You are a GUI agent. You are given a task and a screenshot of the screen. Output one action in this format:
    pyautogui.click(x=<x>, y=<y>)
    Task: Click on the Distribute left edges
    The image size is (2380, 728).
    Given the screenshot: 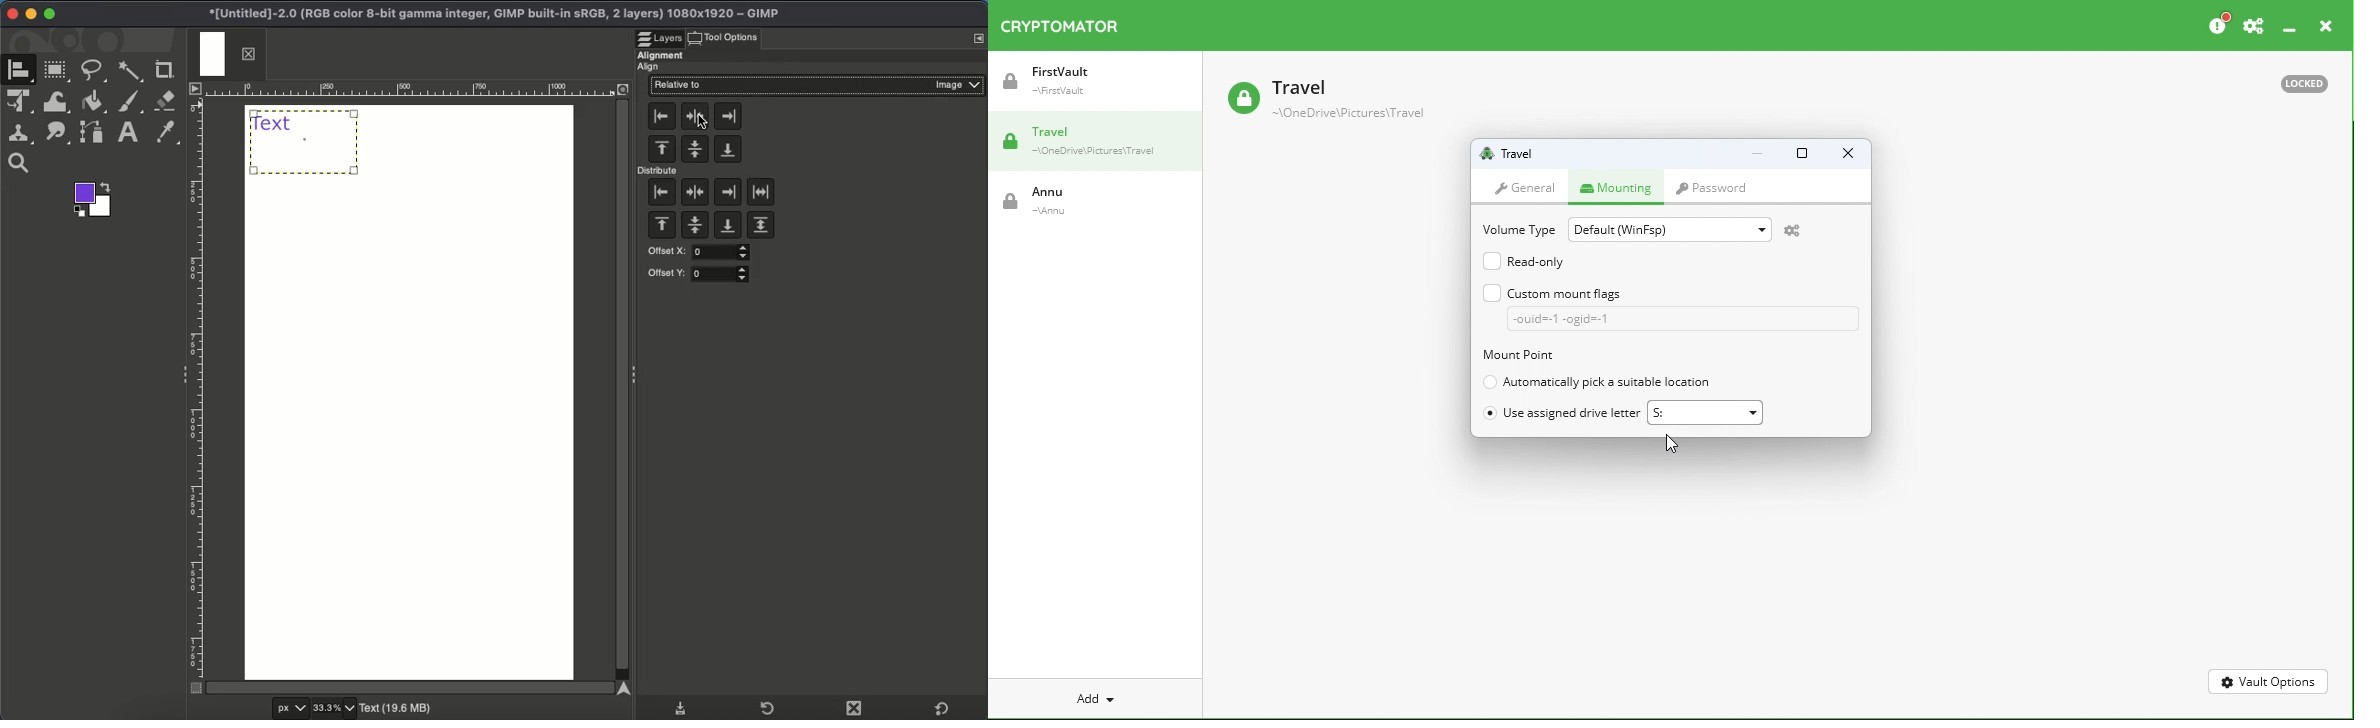 What is the action you would take?
    pyautogui.click(x=661, y=194)
    